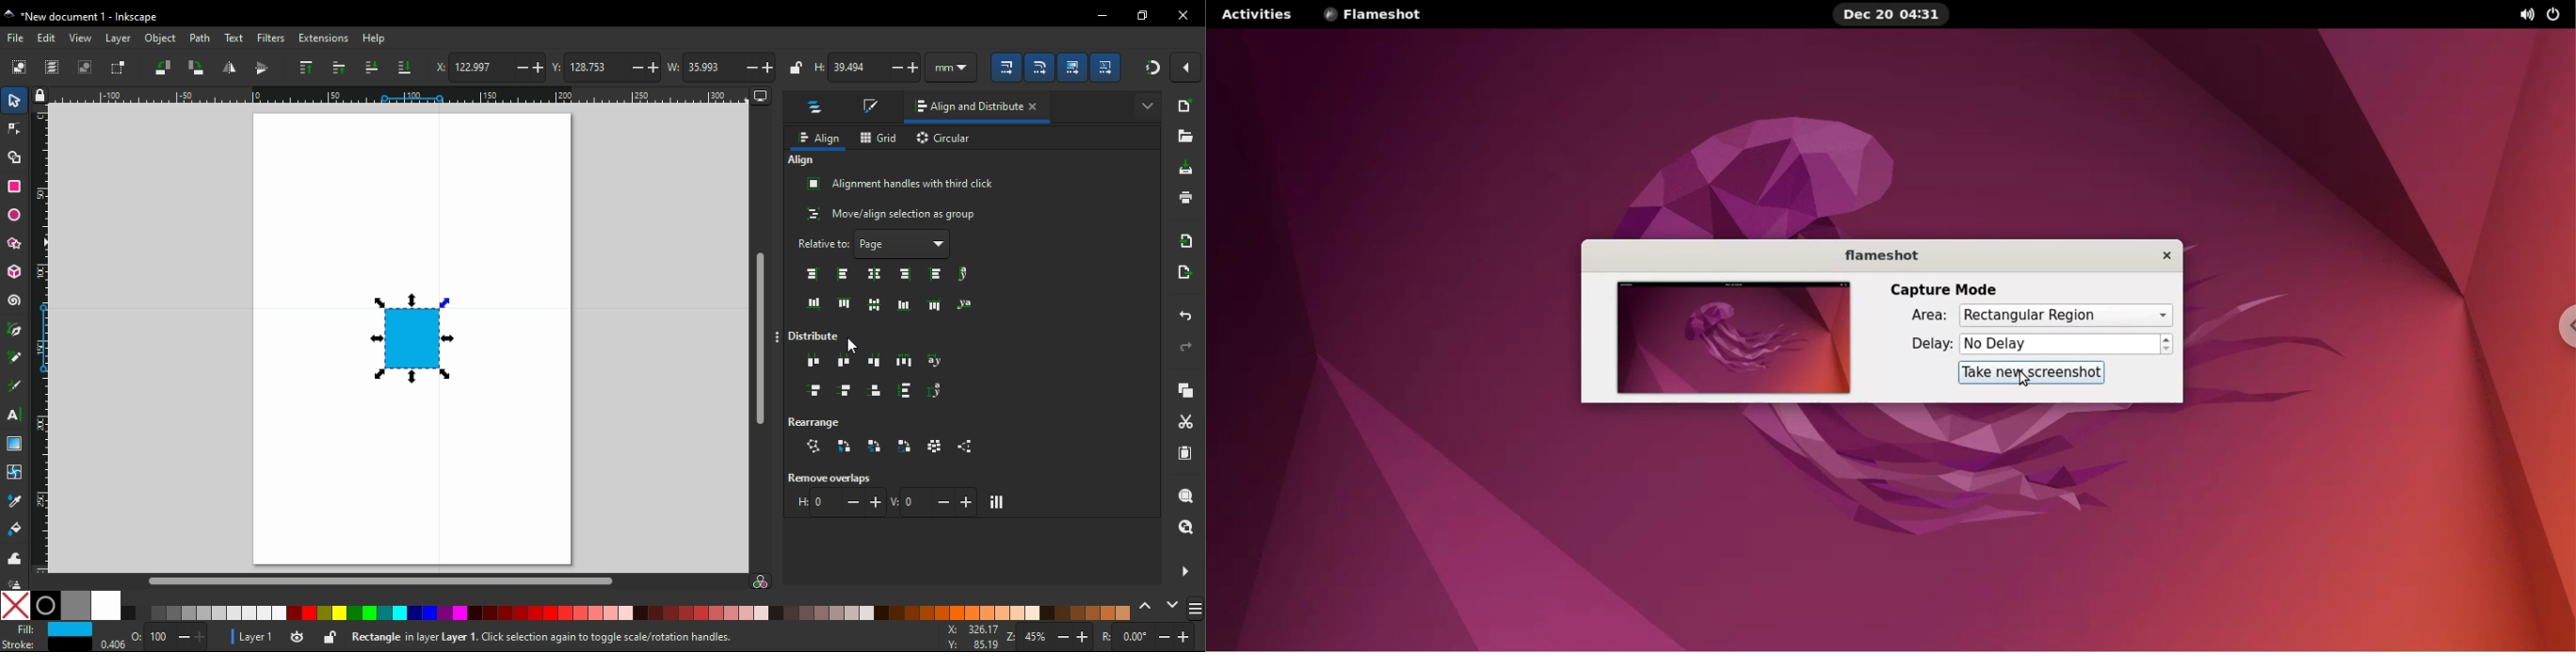  Describe the element at coordinates (43, 644) in the screenshot. I see `stroke color` at that location.